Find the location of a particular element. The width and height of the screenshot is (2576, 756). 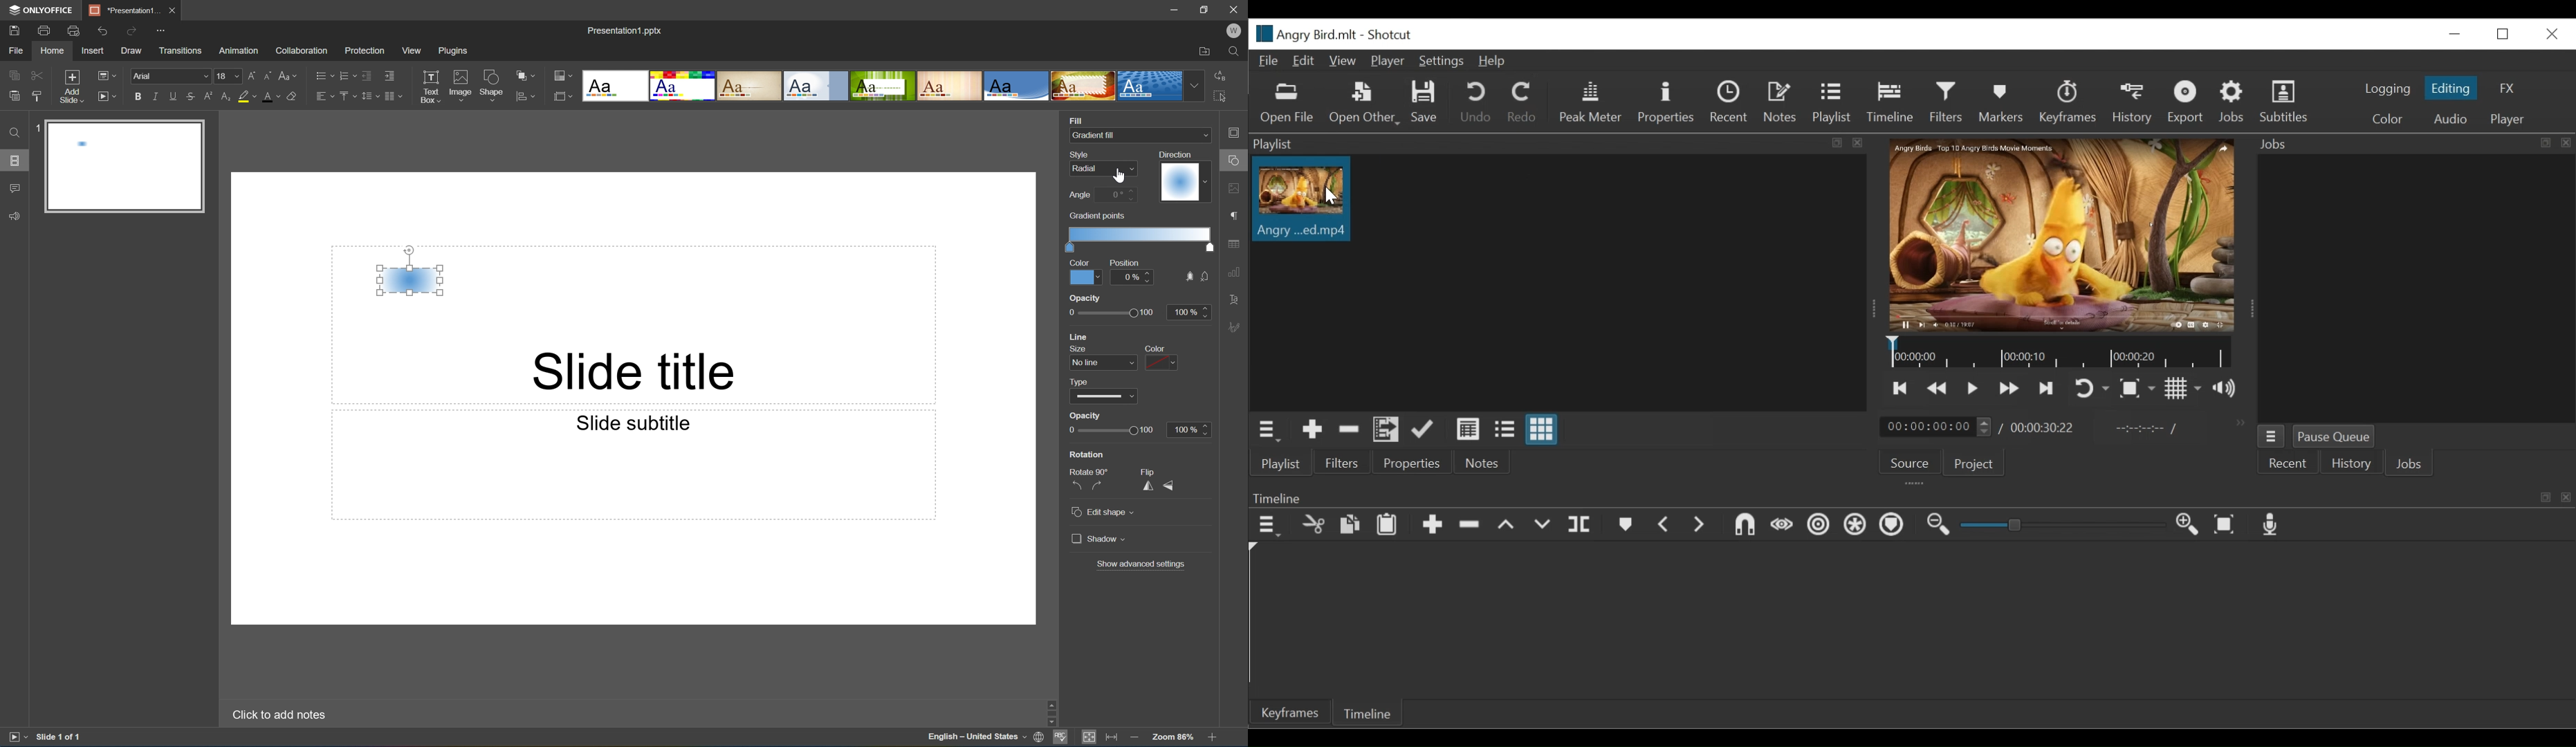

Zoom out is located at coordinates (1134, 737).